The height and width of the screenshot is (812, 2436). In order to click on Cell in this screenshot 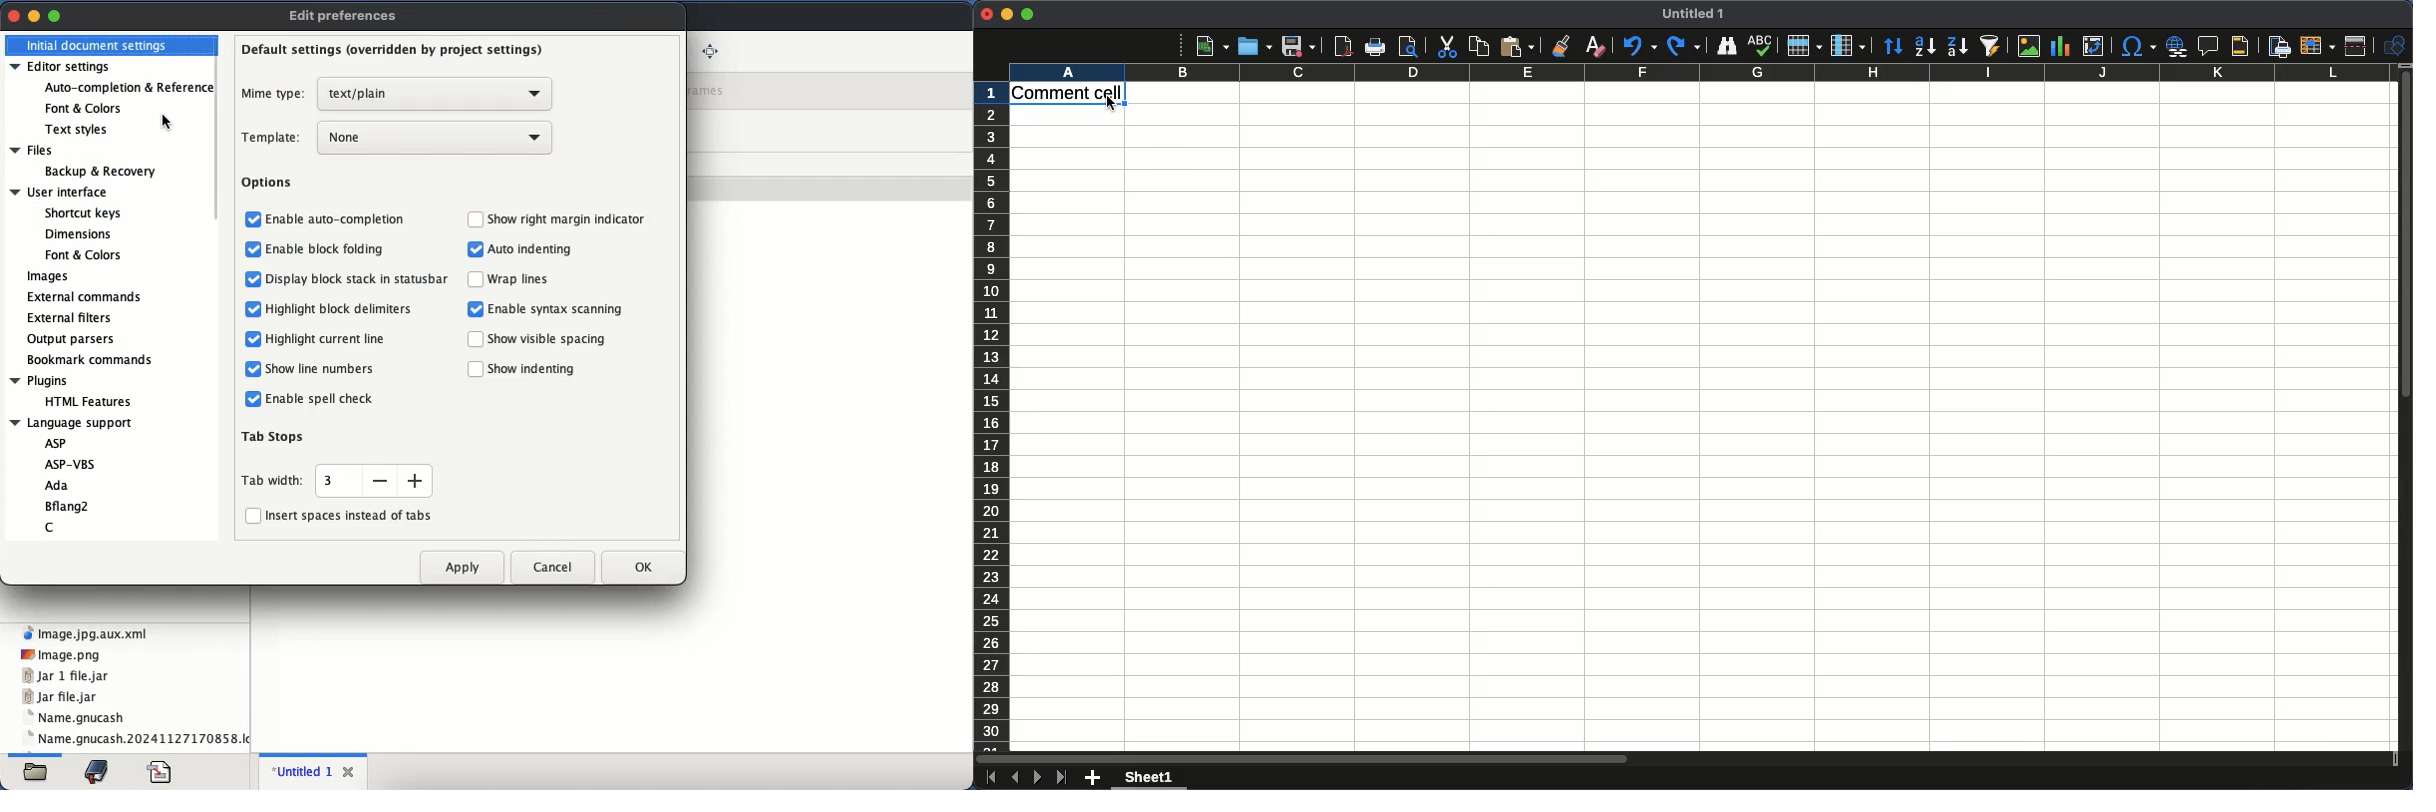, I will do `click(1071, 96)`.